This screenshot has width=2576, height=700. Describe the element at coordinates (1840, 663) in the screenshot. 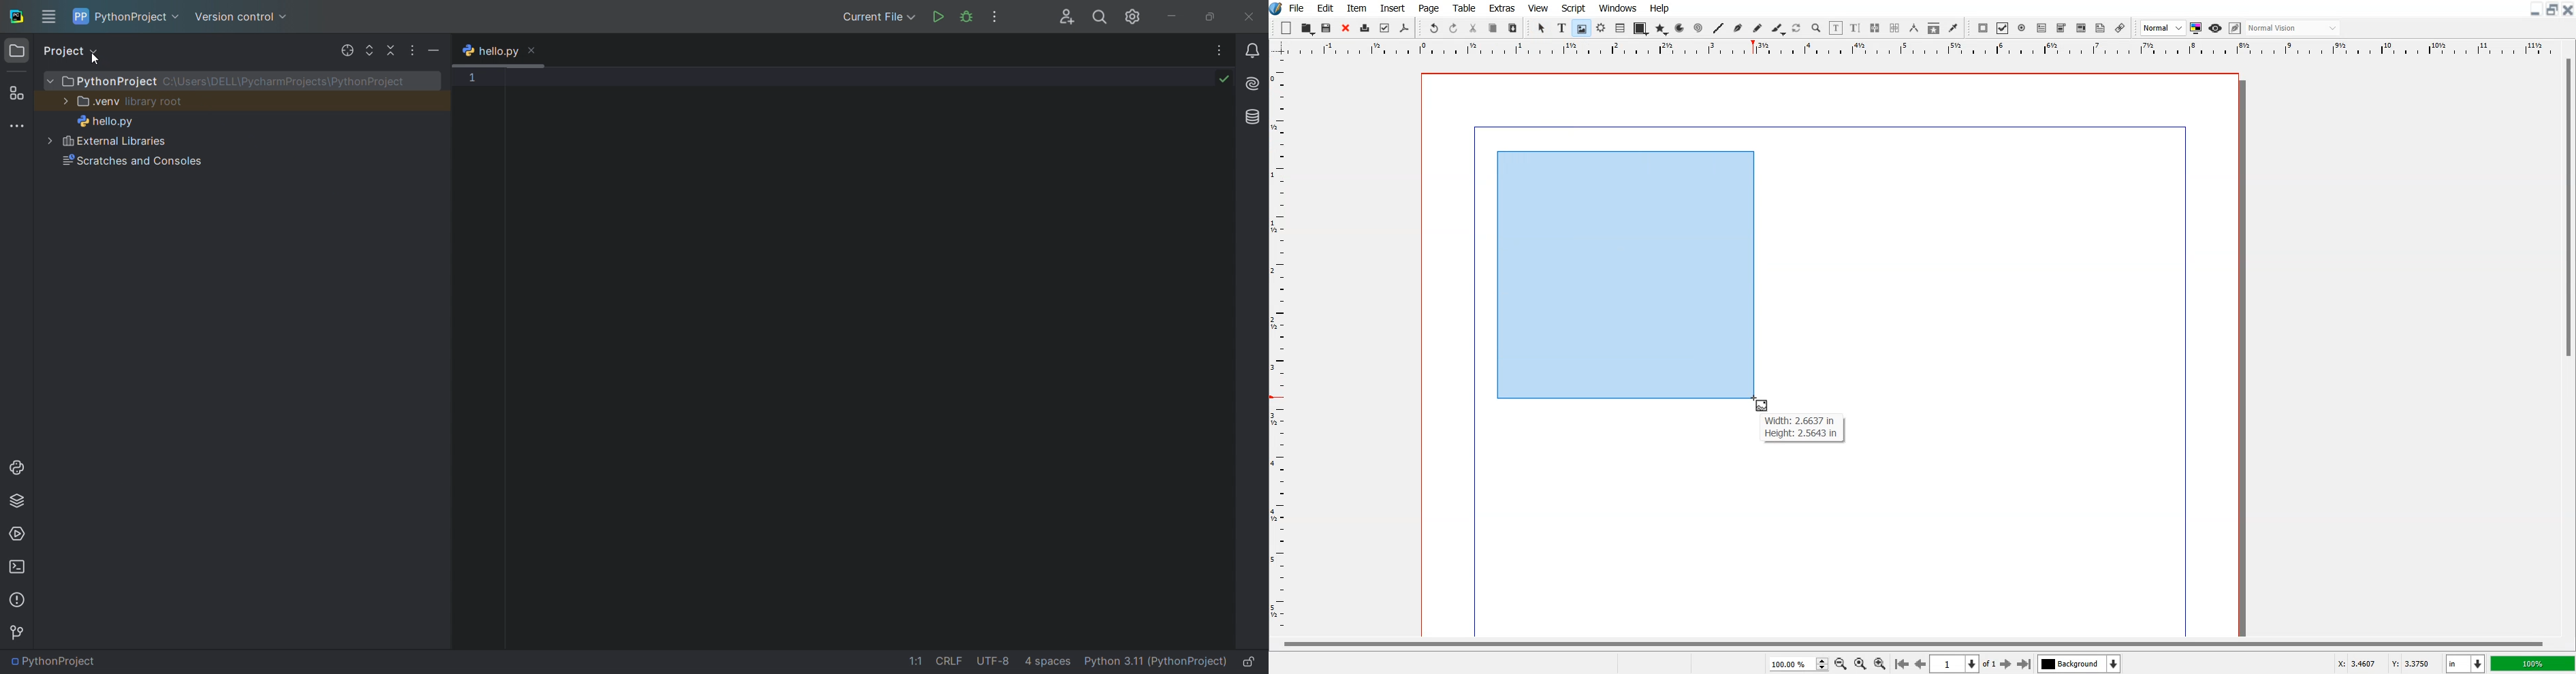

I see `Zoom Out` at that location.